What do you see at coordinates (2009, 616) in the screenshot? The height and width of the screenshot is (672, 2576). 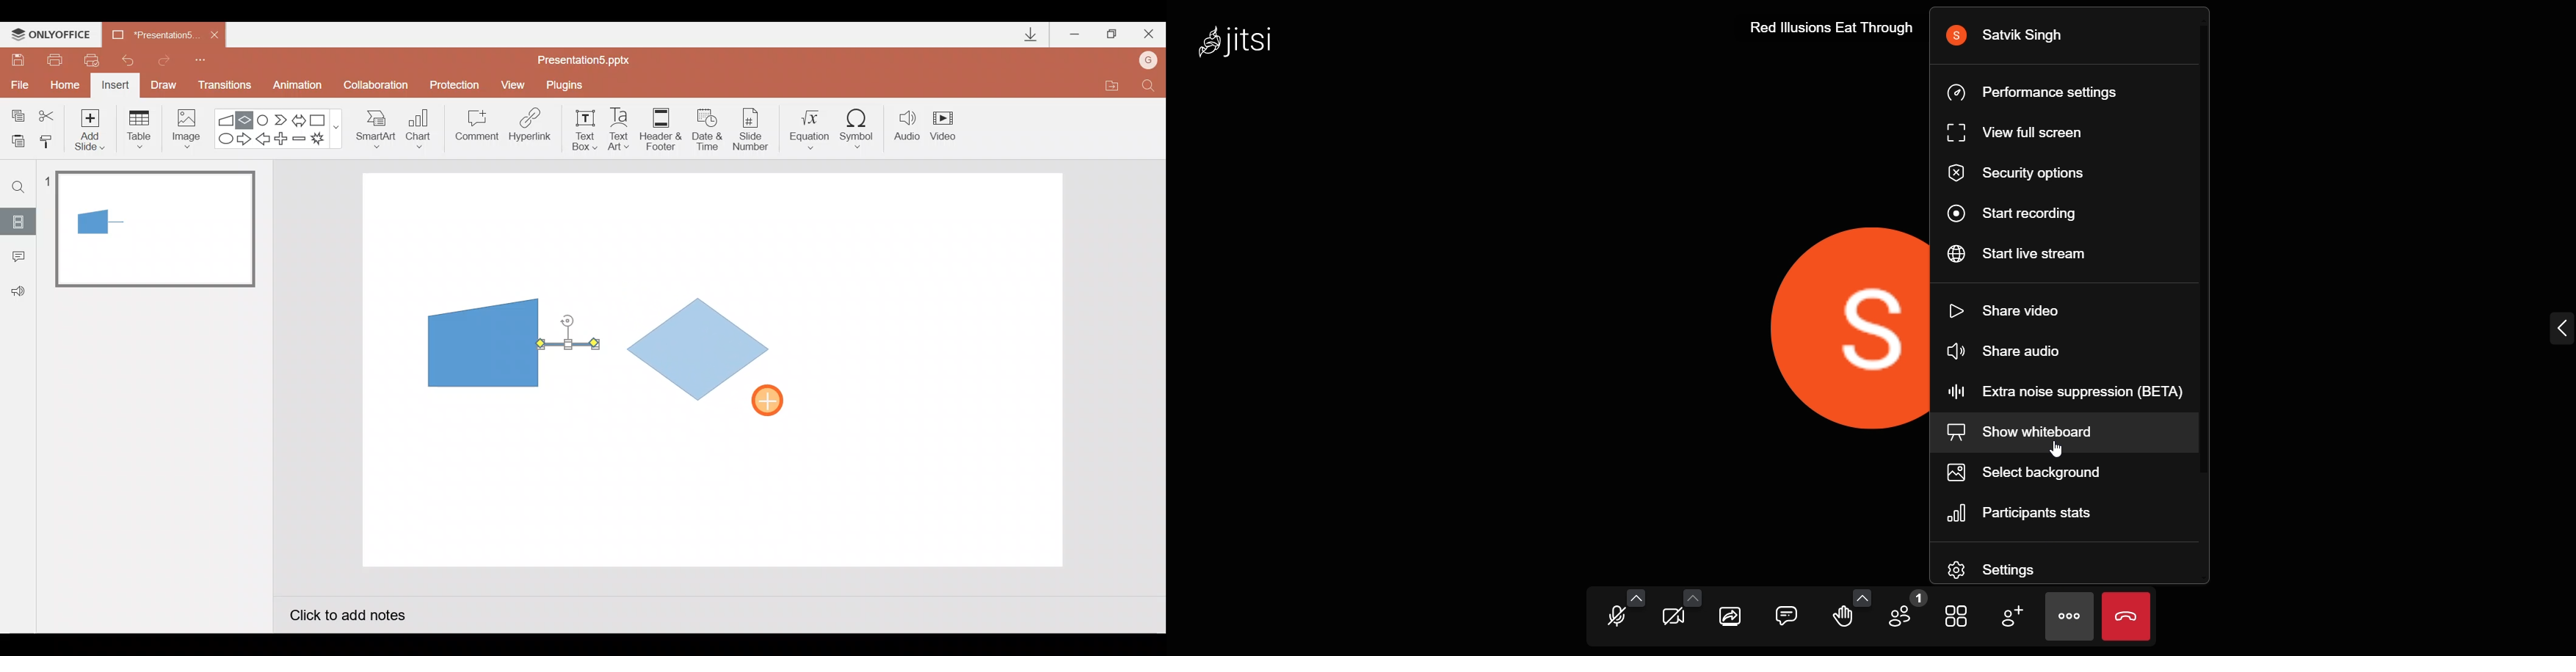 I see `invite people` at bounding box center [2009, 616].